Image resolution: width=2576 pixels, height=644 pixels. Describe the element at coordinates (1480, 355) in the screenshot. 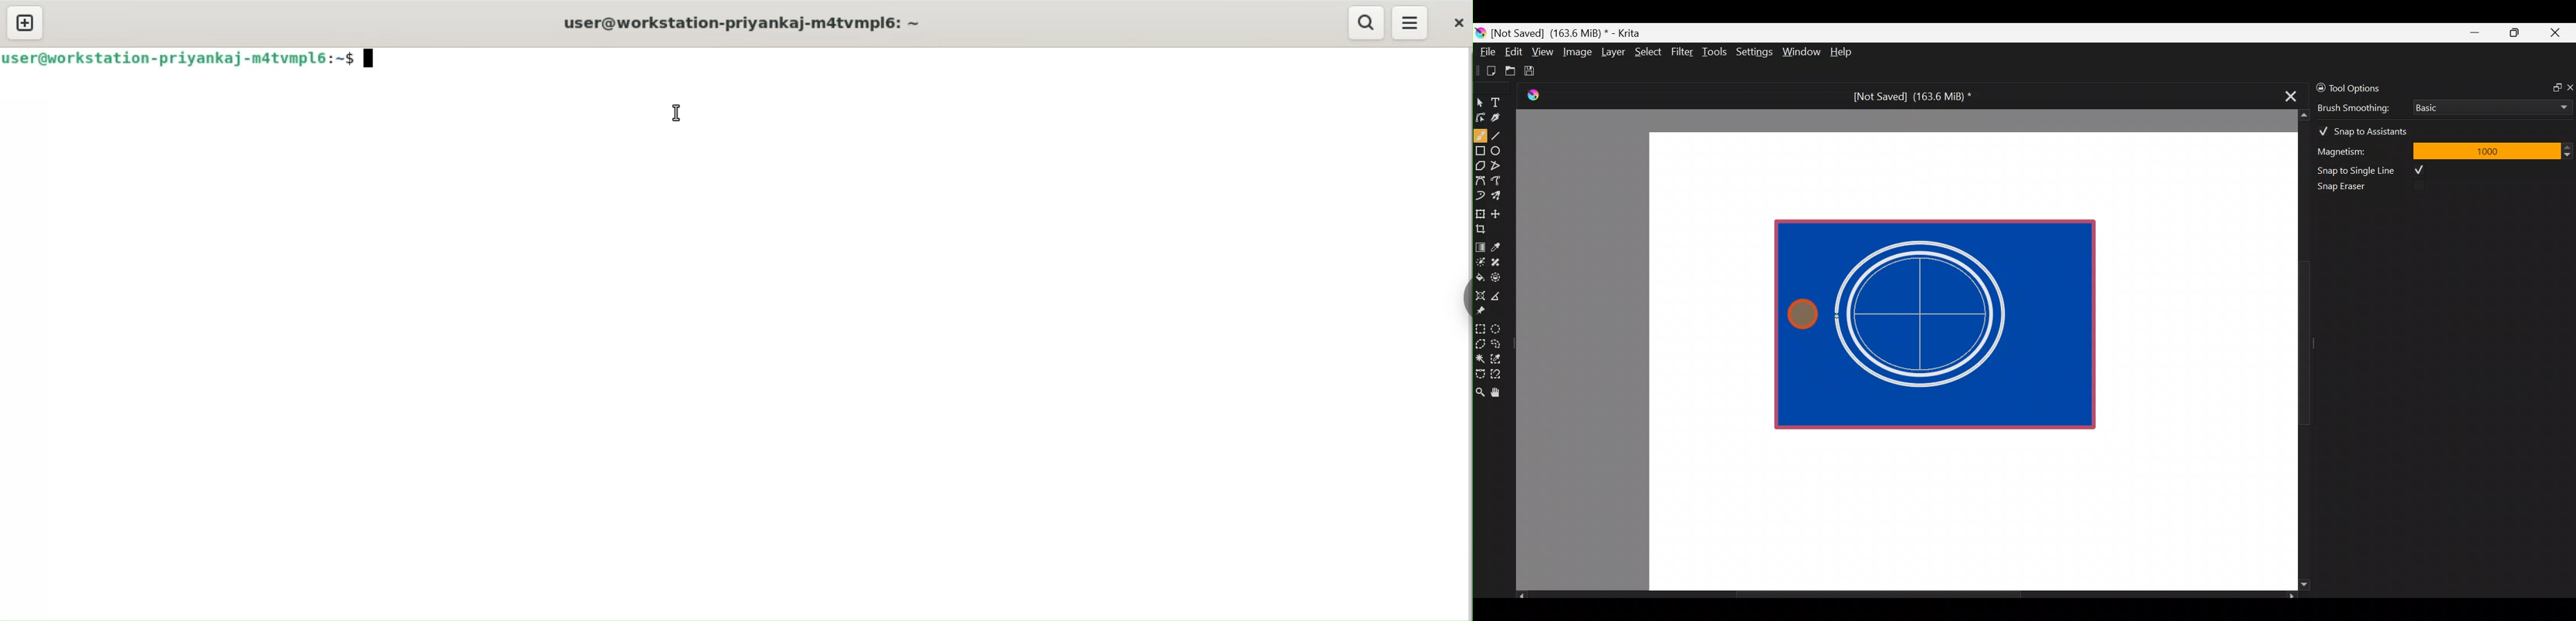

I see `Contiguous selection tool` at that location.